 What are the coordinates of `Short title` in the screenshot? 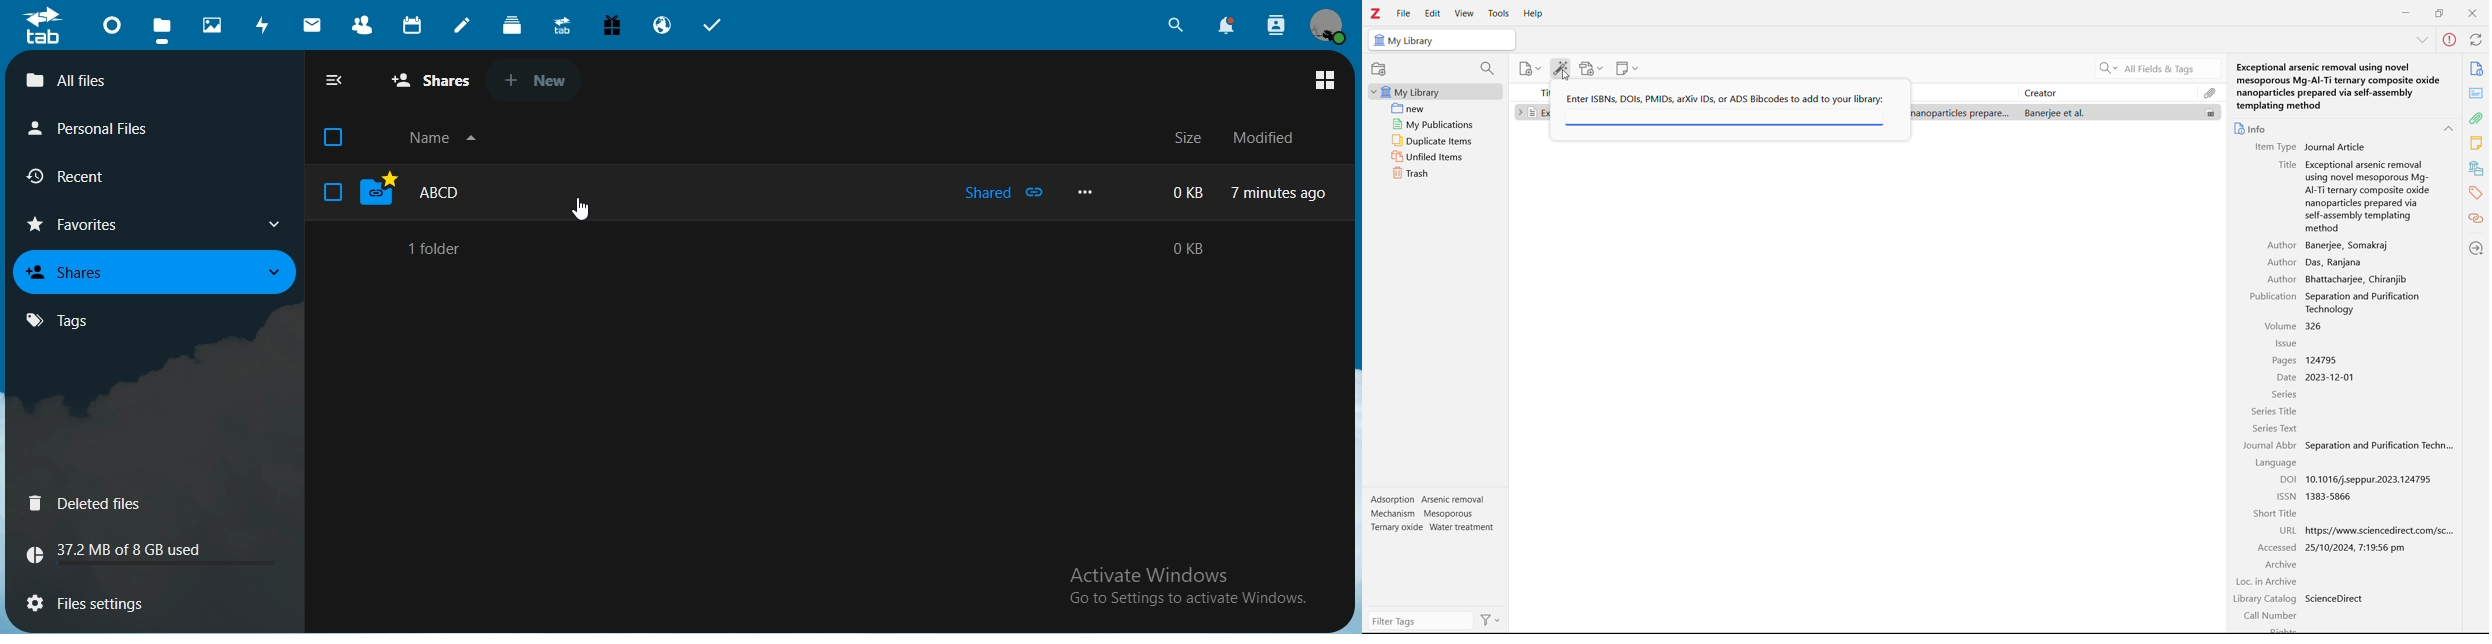 It's located at (2274, 513).